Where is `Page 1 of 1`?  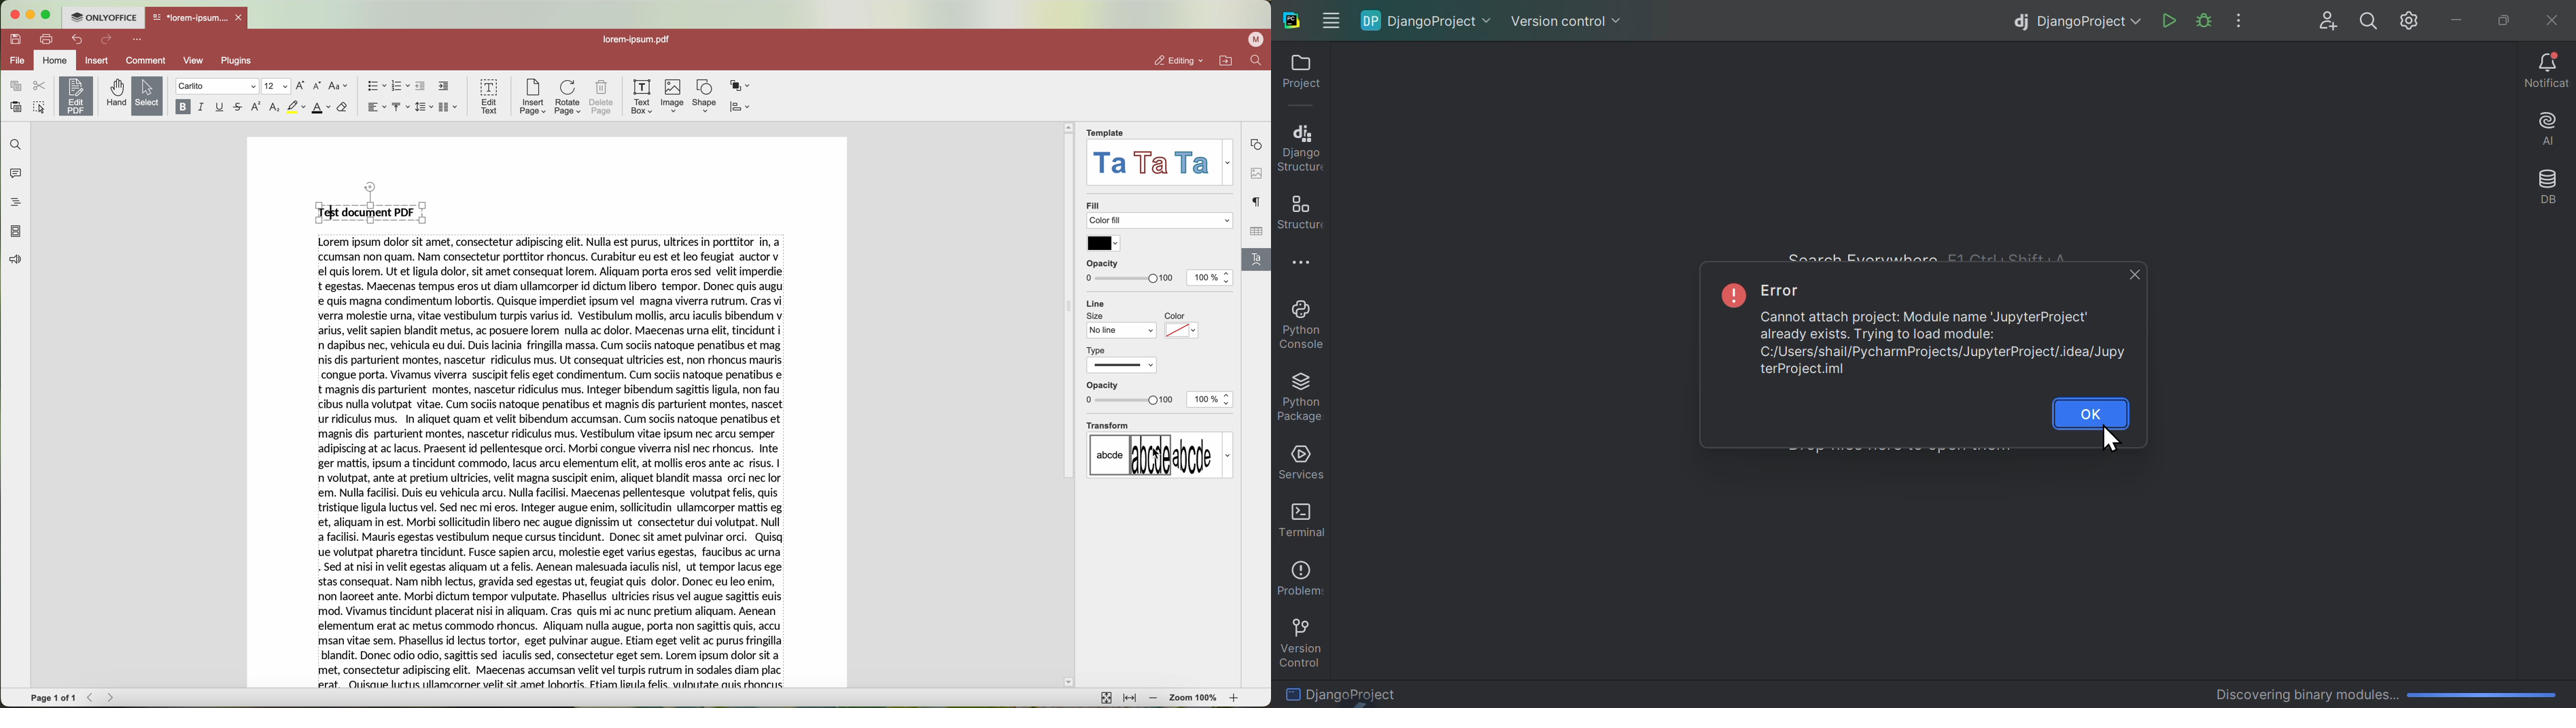 Page 1 of 1 is located at coordinates (53, 699).